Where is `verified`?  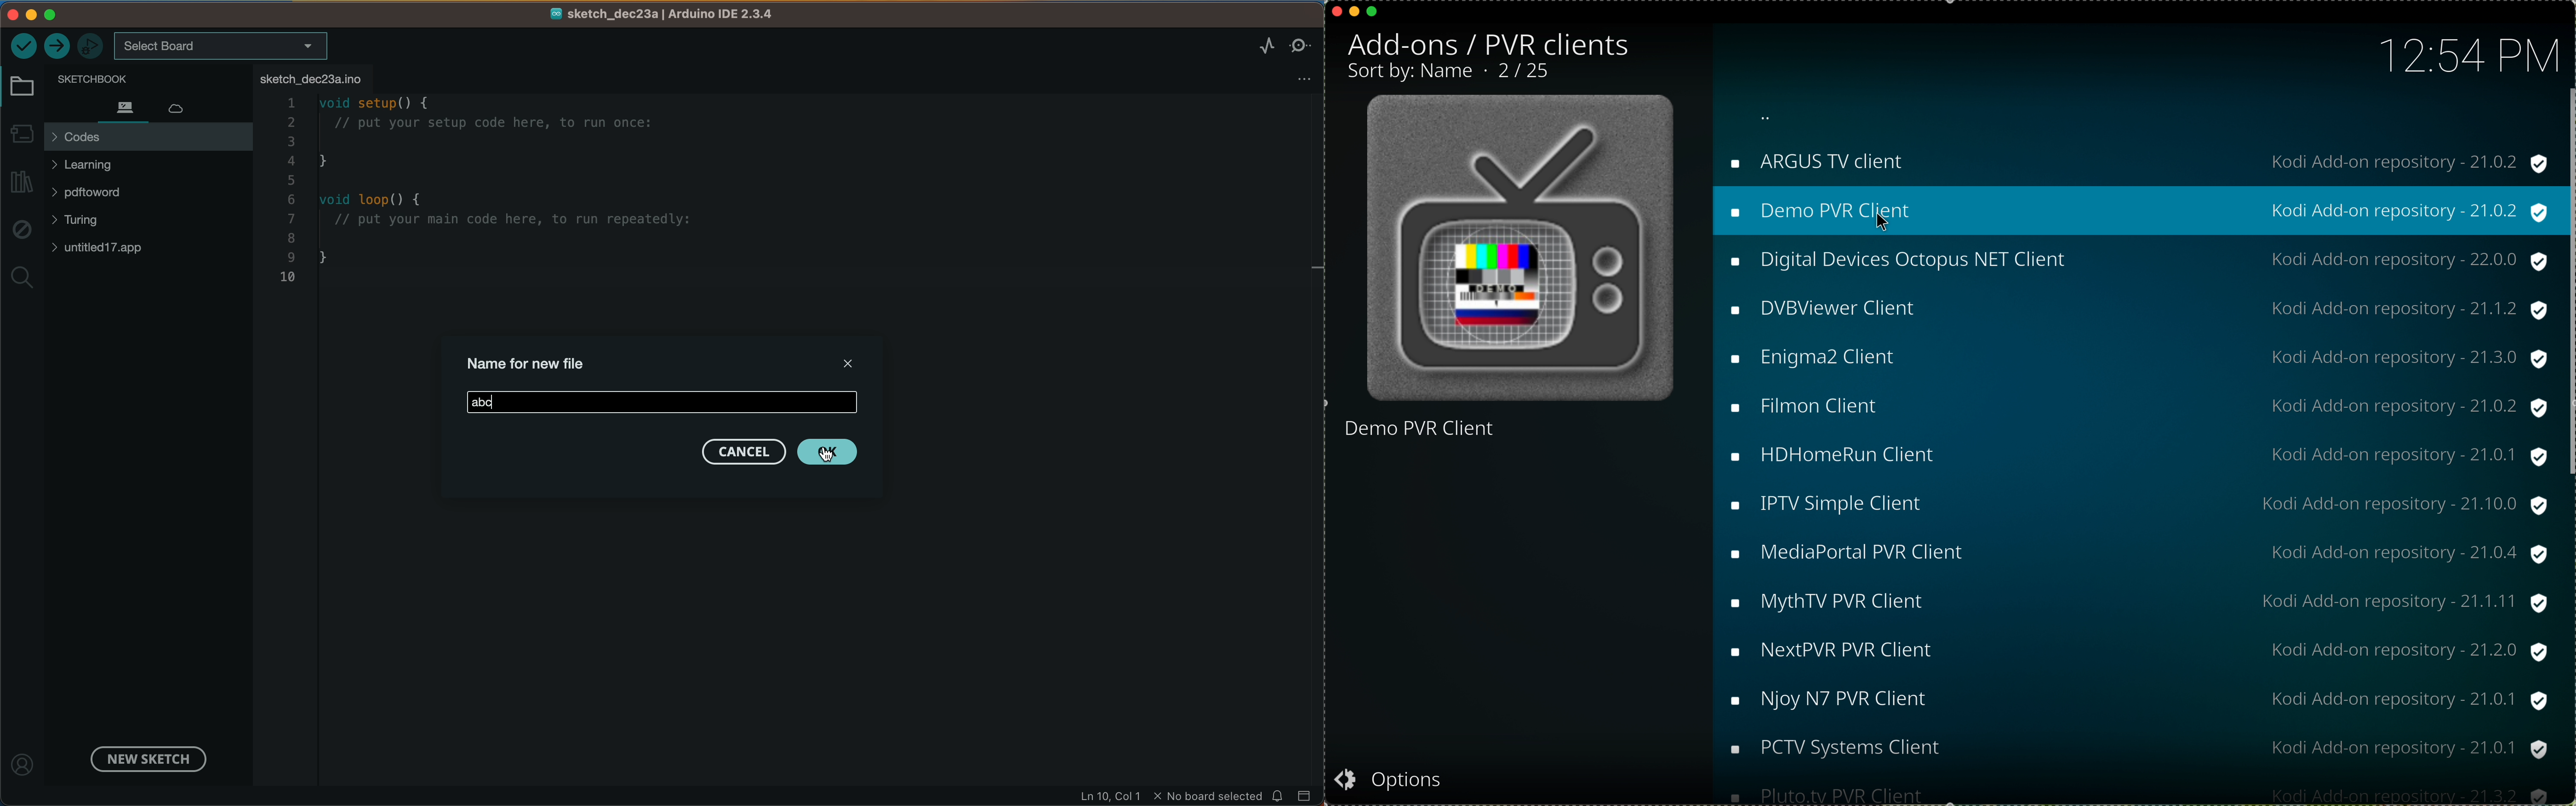
verified is located at coordinates (2544, 478).